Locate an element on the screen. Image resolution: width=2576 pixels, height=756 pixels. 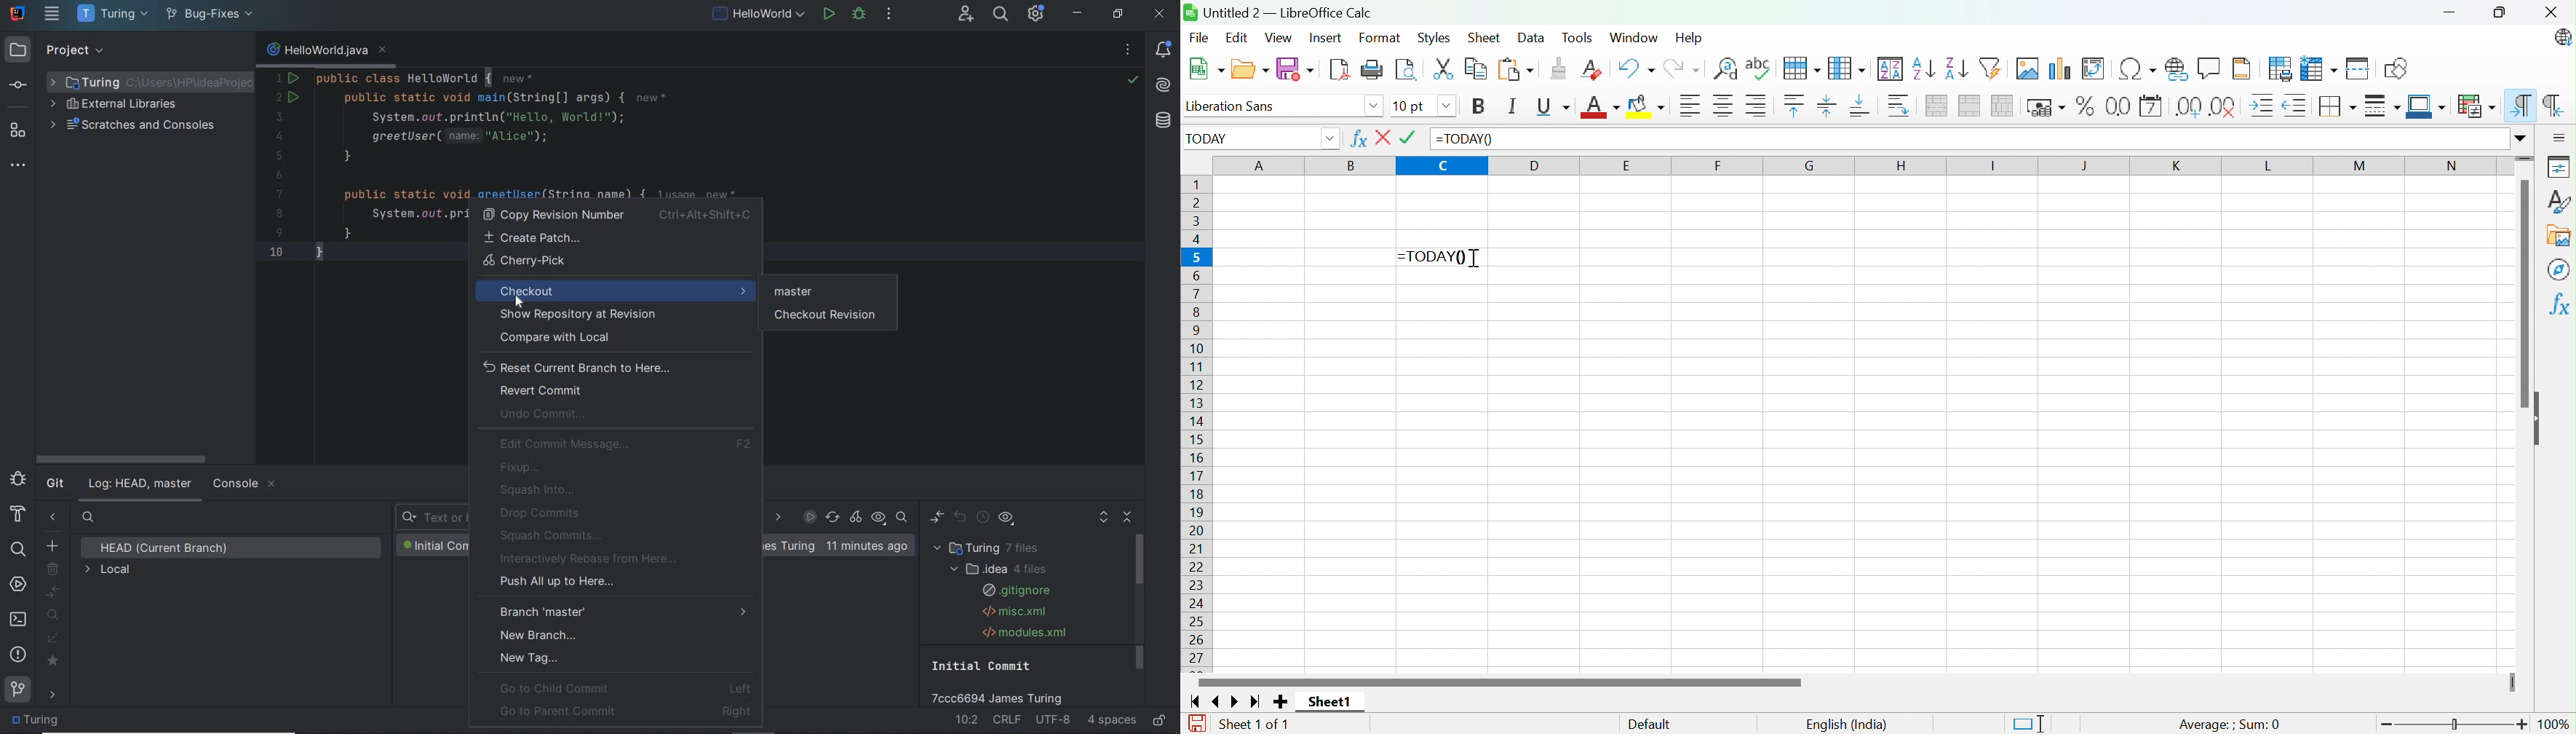
3 is located at coordinates (277, 117).